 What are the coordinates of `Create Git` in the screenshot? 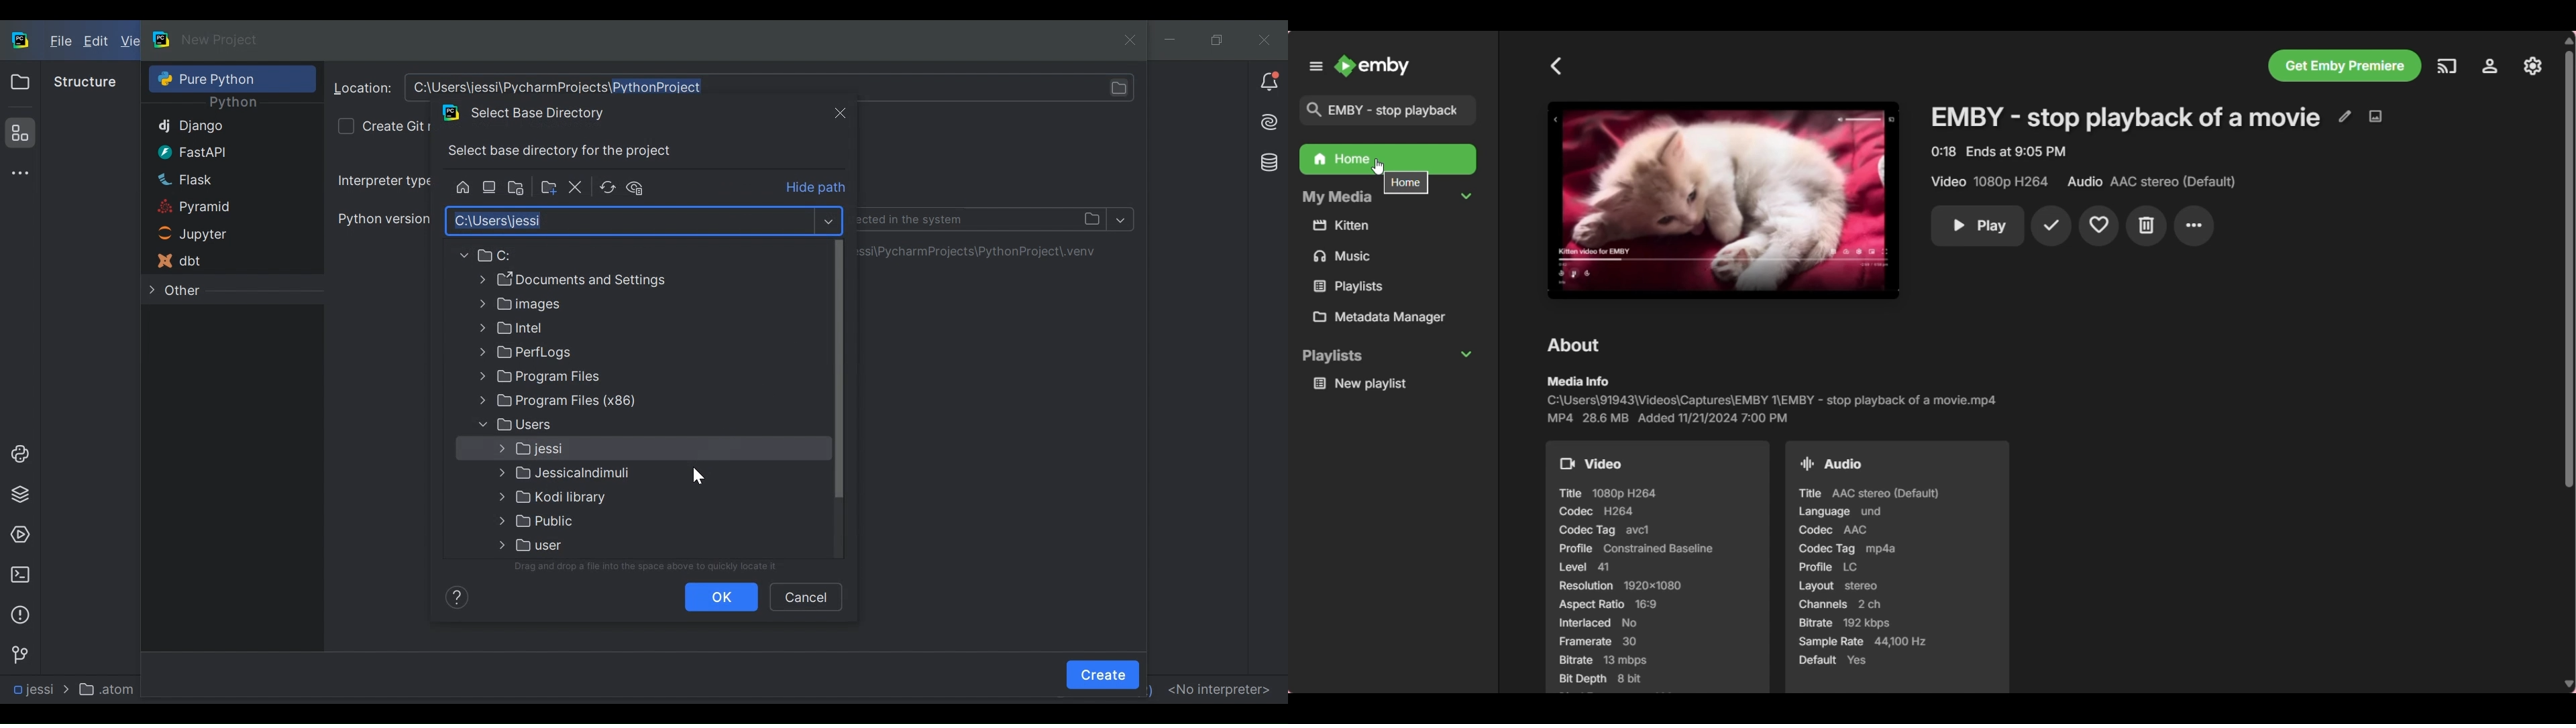 It's located at (396, 125).